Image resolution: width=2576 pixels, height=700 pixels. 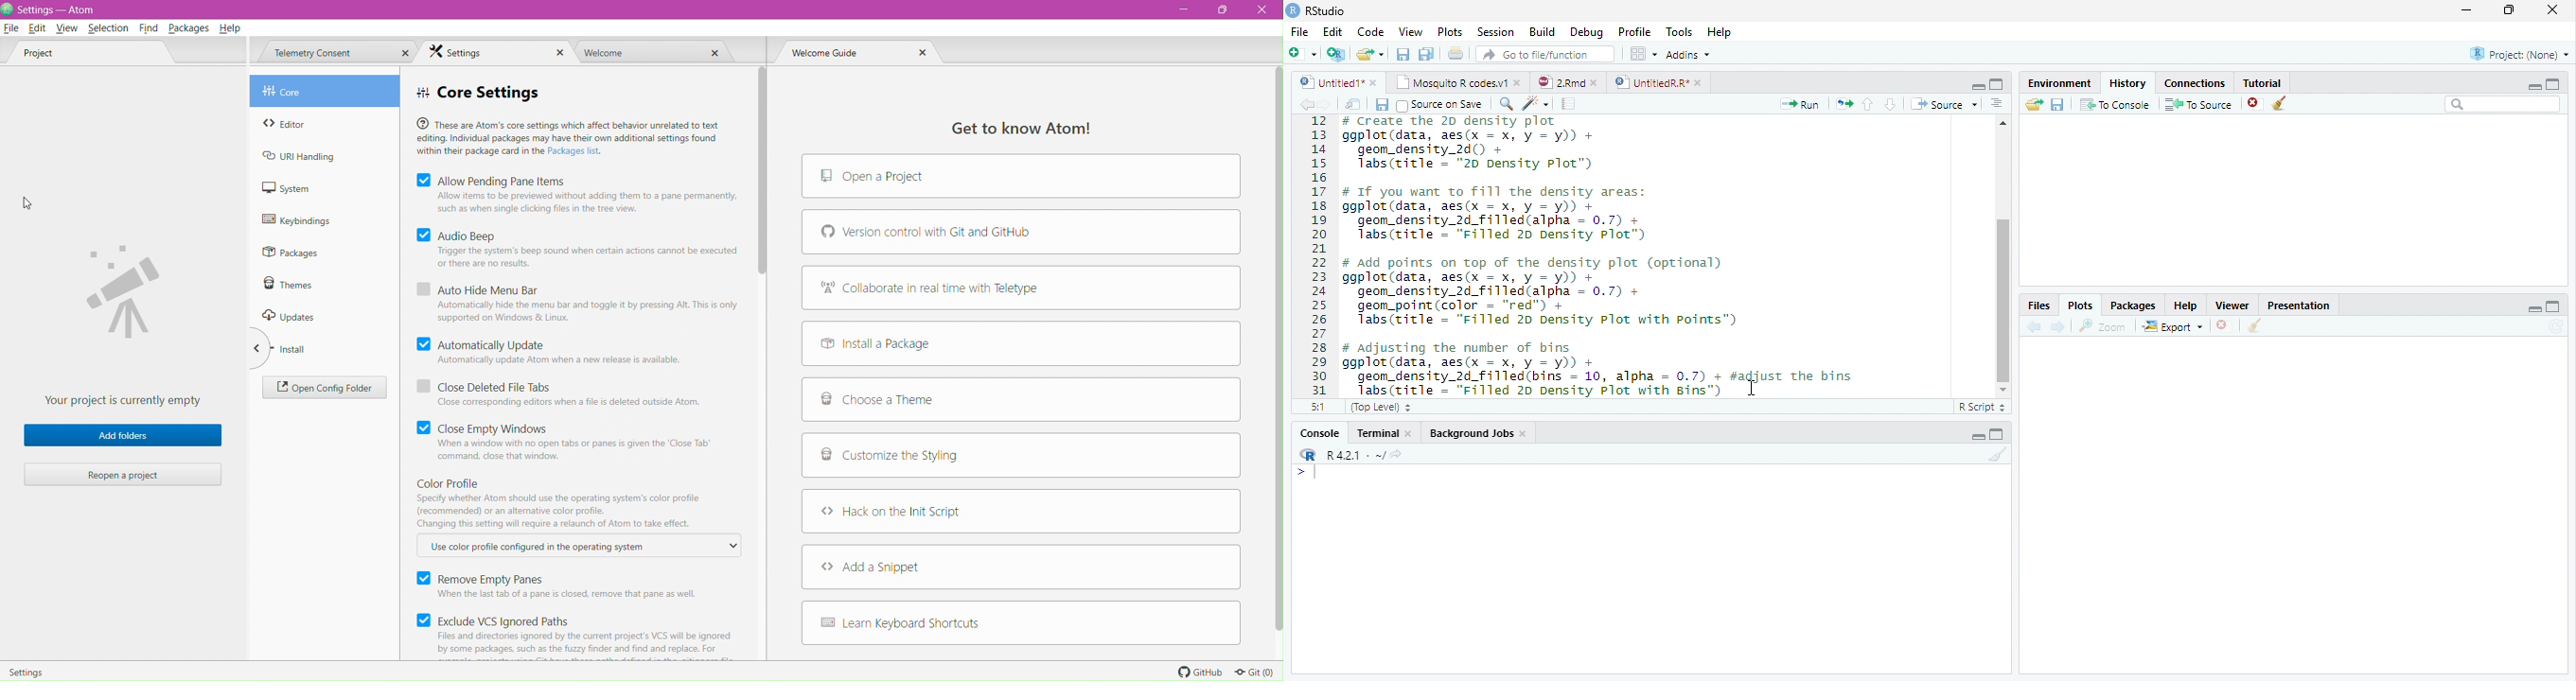 What do you see at coordinates (1438, 105) in the screenshot?
I see `Source on Save` at bounding box center [1438, 105].